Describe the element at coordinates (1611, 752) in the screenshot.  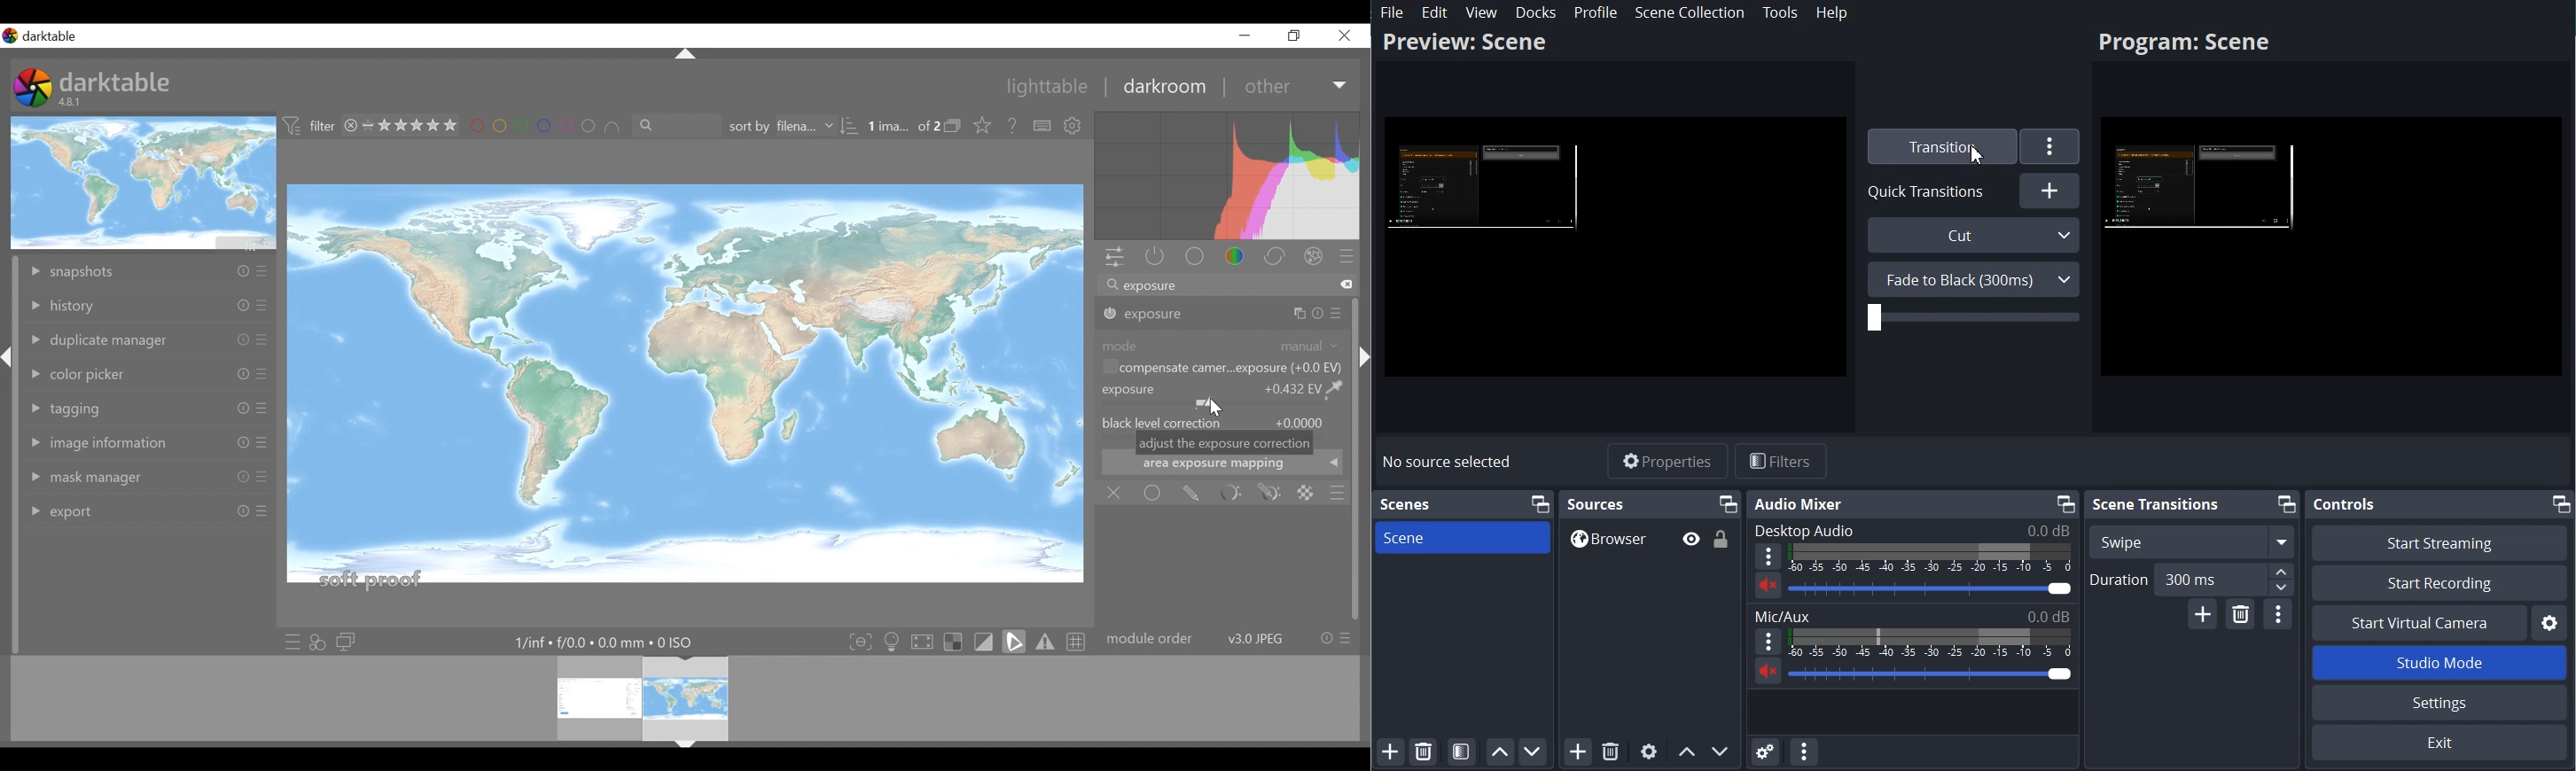
I see `Remove selected Source` at that location.